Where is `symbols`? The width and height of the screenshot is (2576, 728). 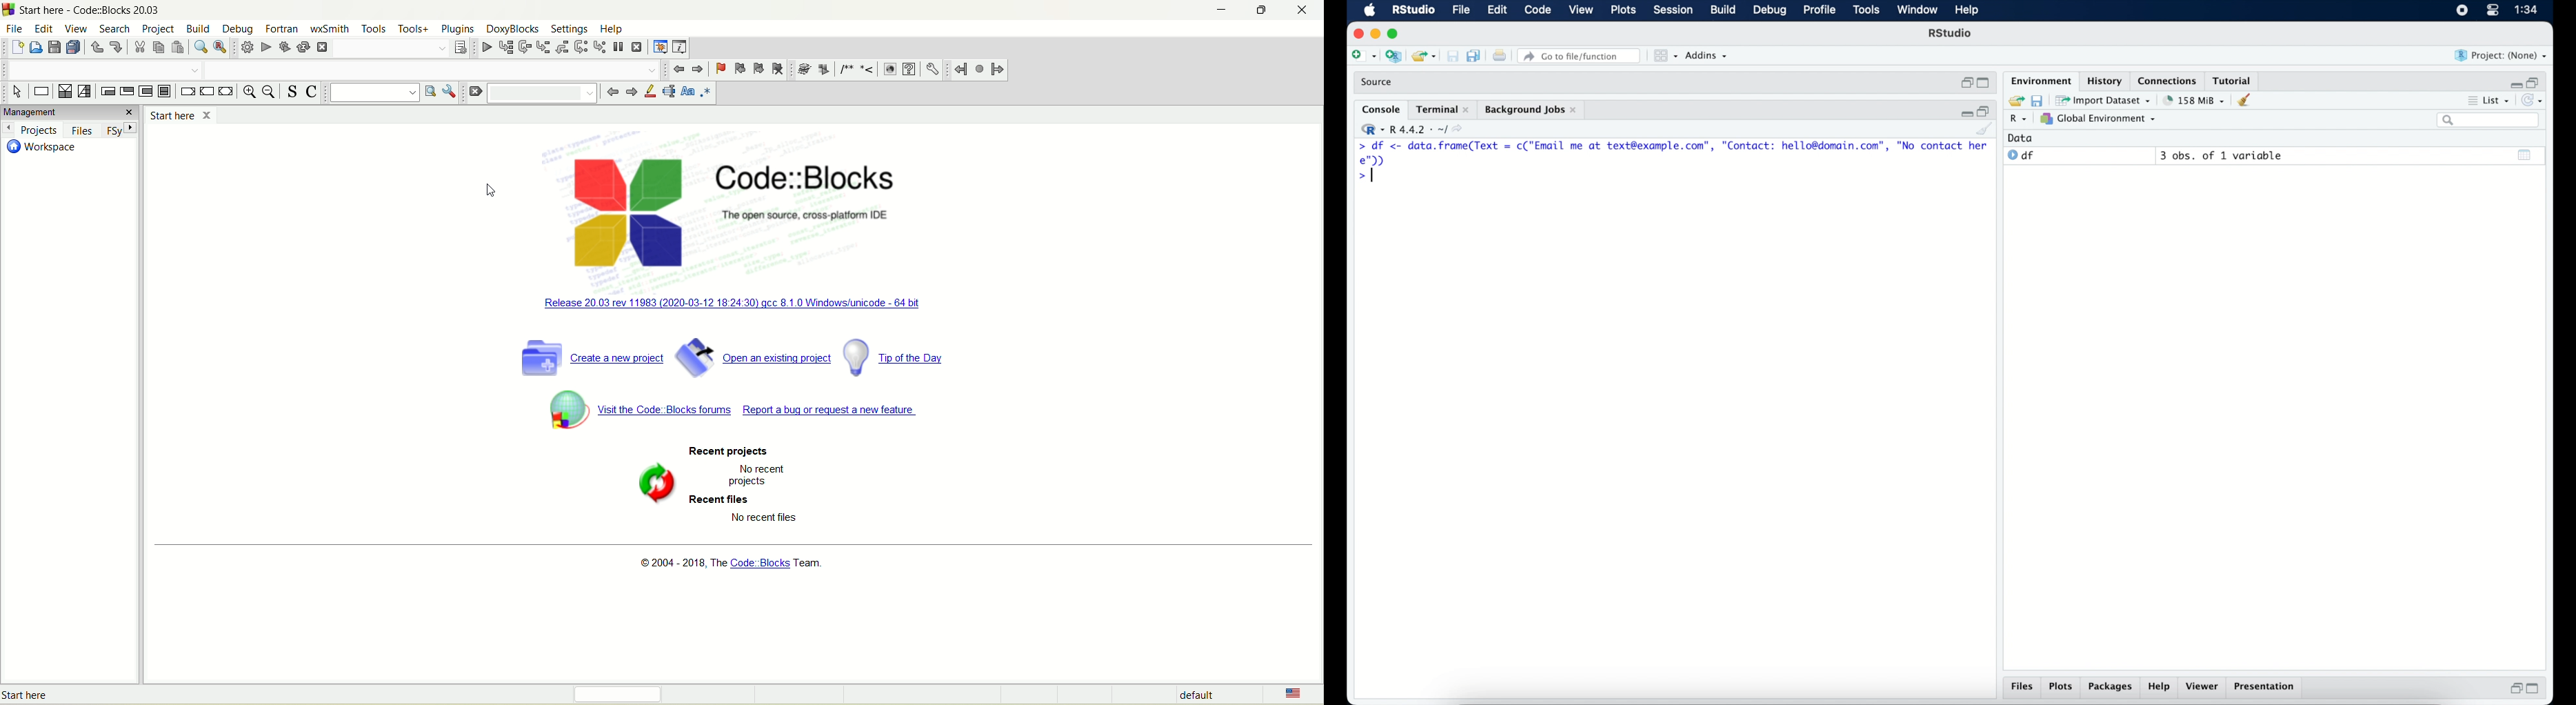 symbols is located at coordinates (836, 69).